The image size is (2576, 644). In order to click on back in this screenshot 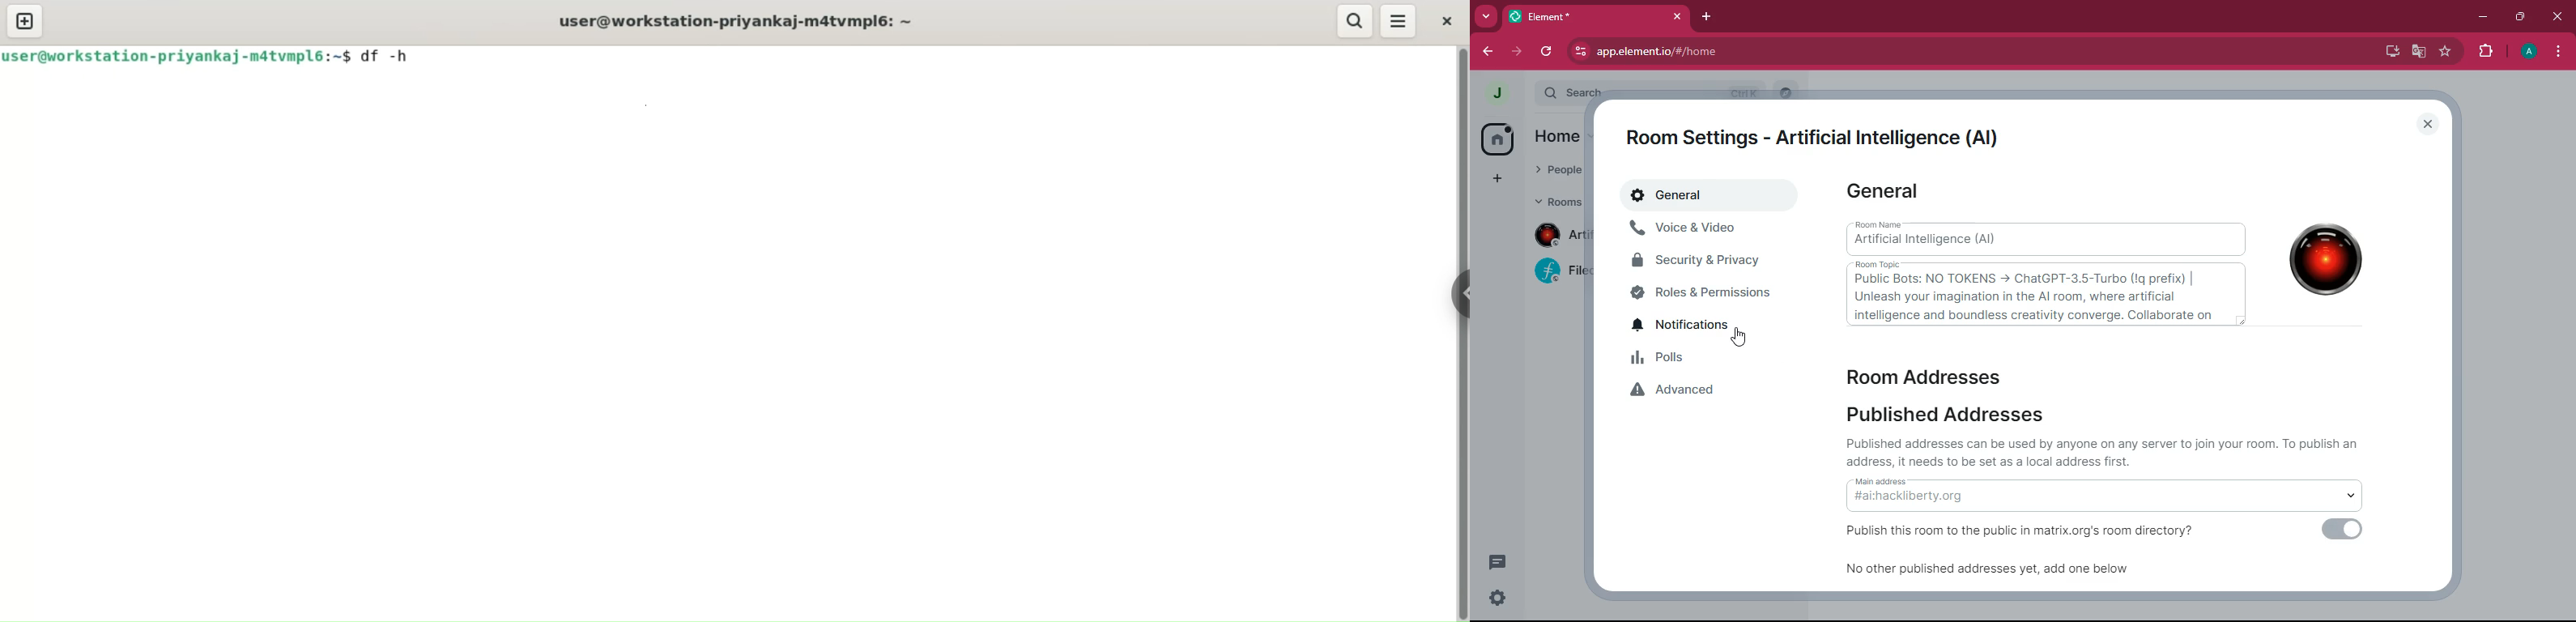, I will do `click(1488, 53)`.